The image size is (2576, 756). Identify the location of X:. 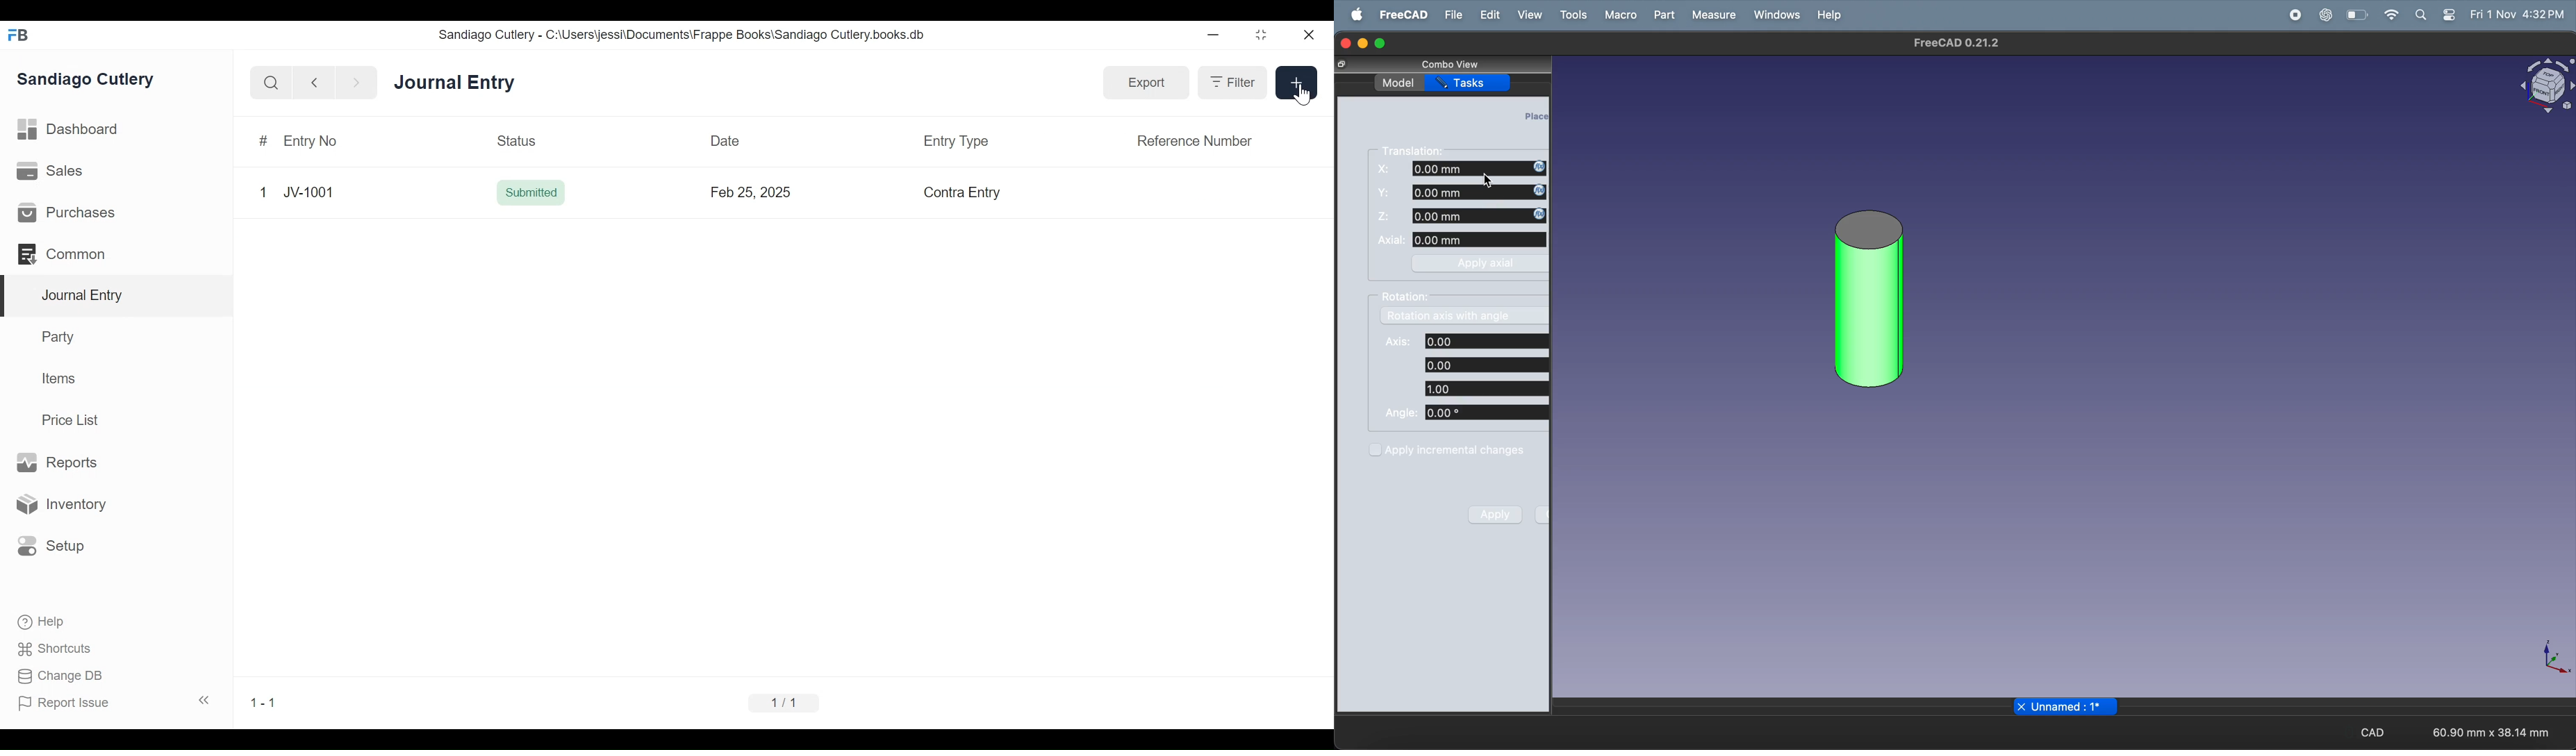
(1386, 170).